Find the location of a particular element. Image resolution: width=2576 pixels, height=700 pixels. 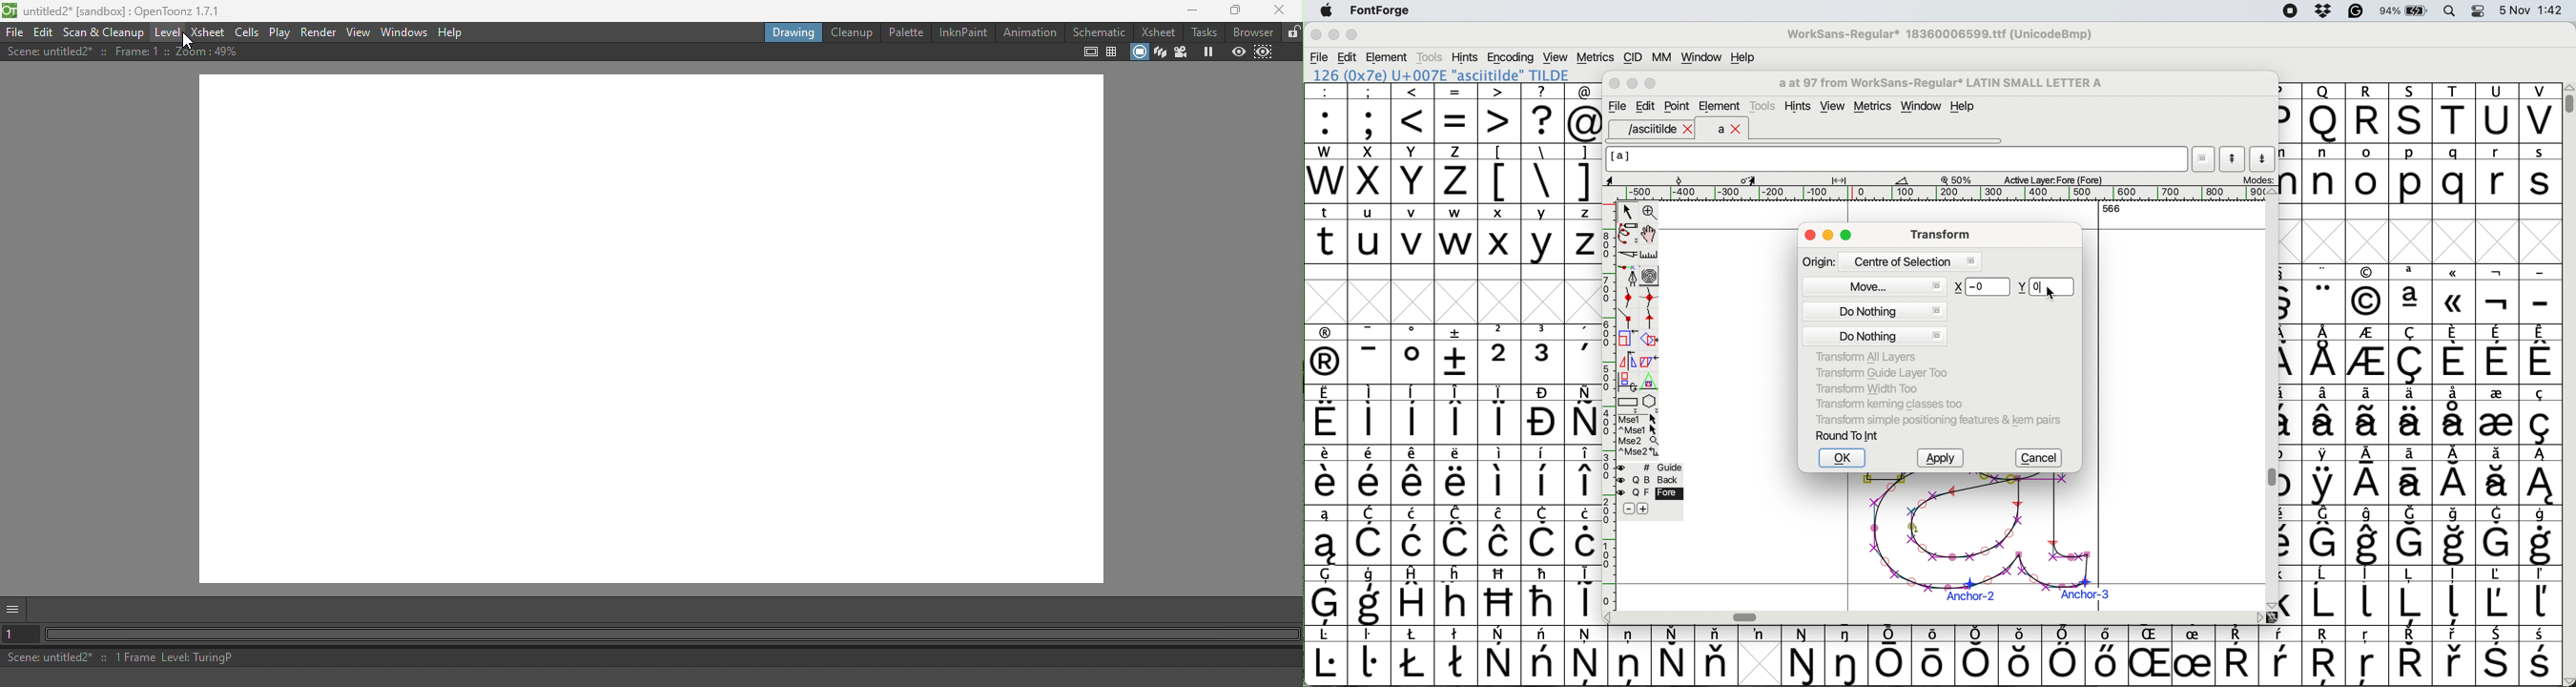

apply is located at coordinates (1944, 459).